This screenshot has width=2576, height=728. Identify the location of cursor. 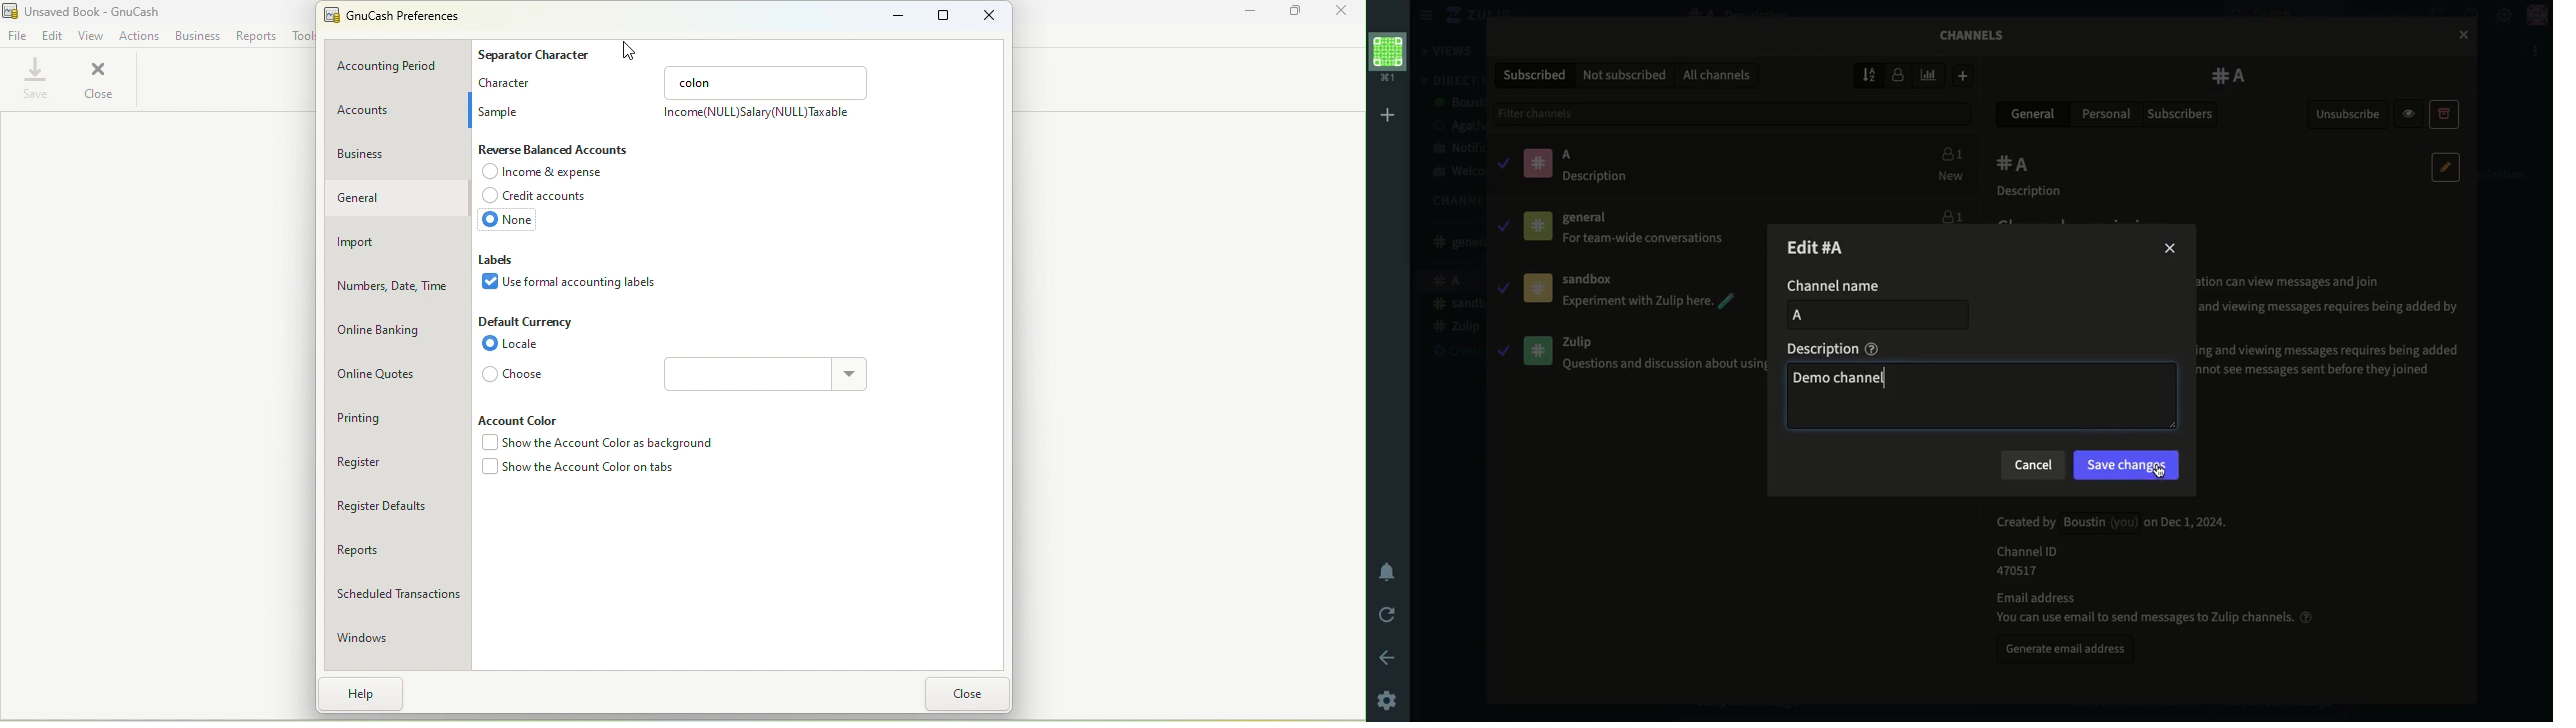
(2464, 35).